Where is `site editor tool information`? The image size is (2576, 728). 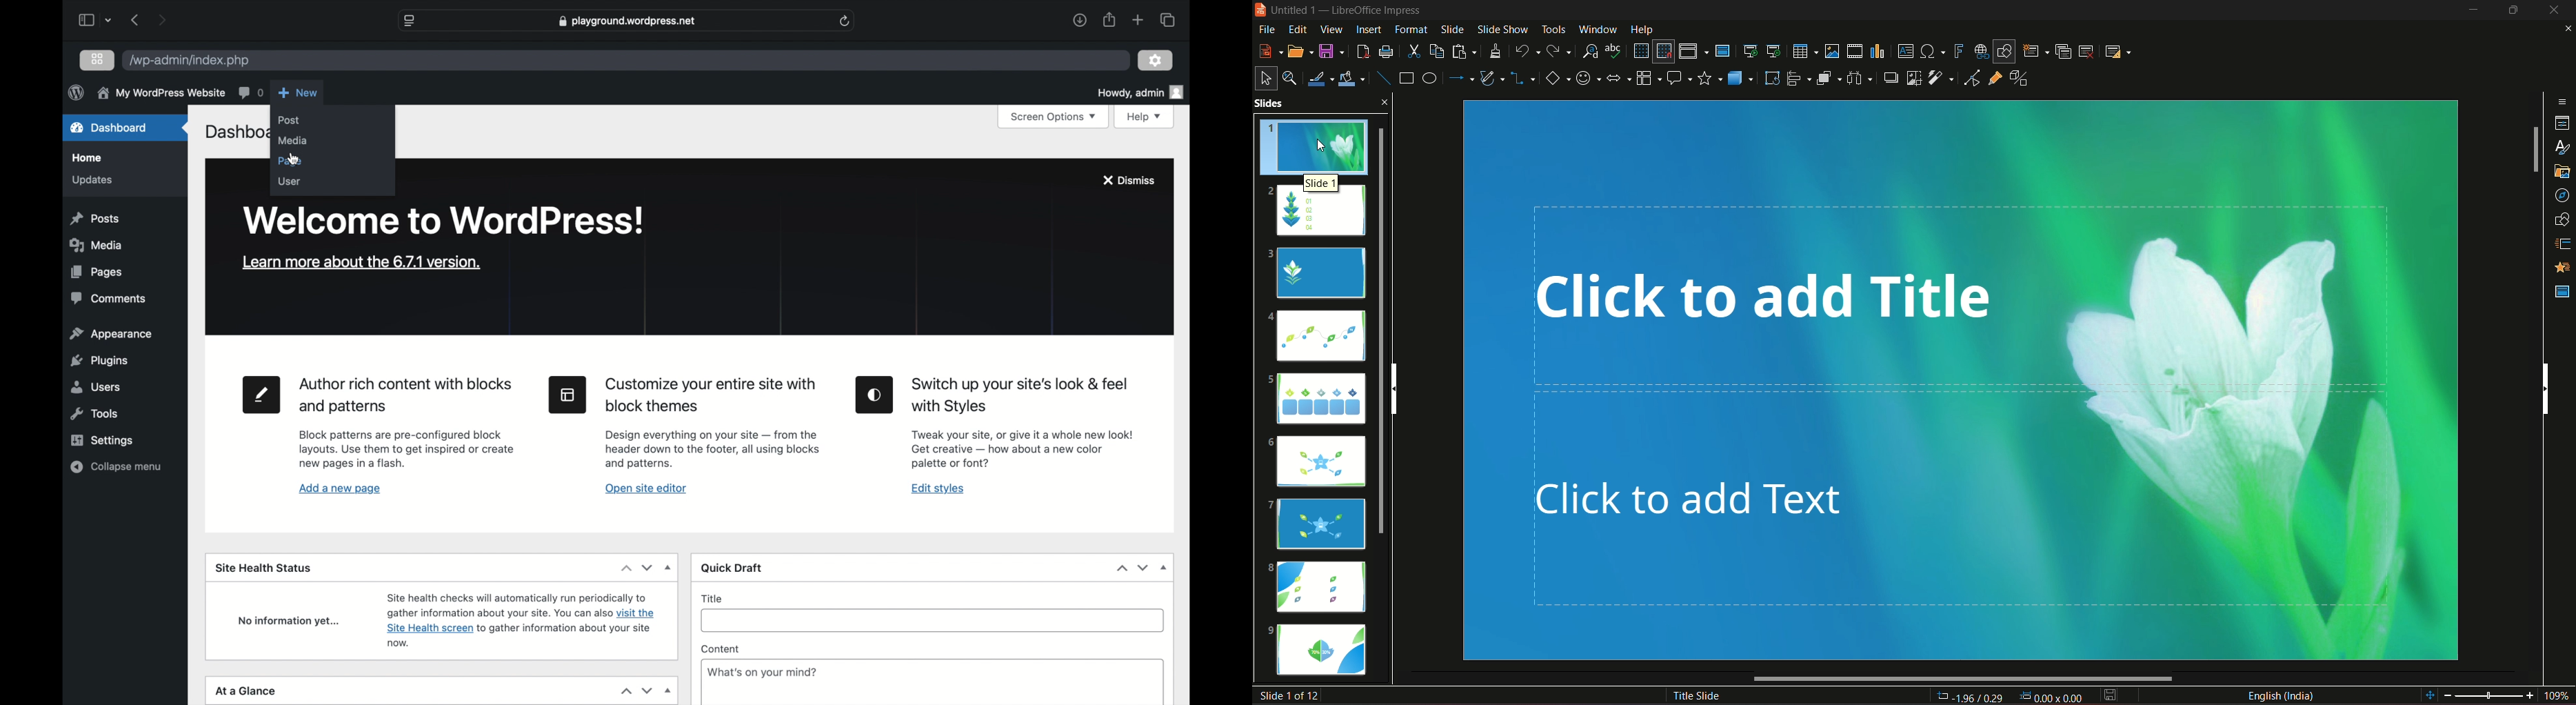 site editor tool information is located at coordinates (713, 449).